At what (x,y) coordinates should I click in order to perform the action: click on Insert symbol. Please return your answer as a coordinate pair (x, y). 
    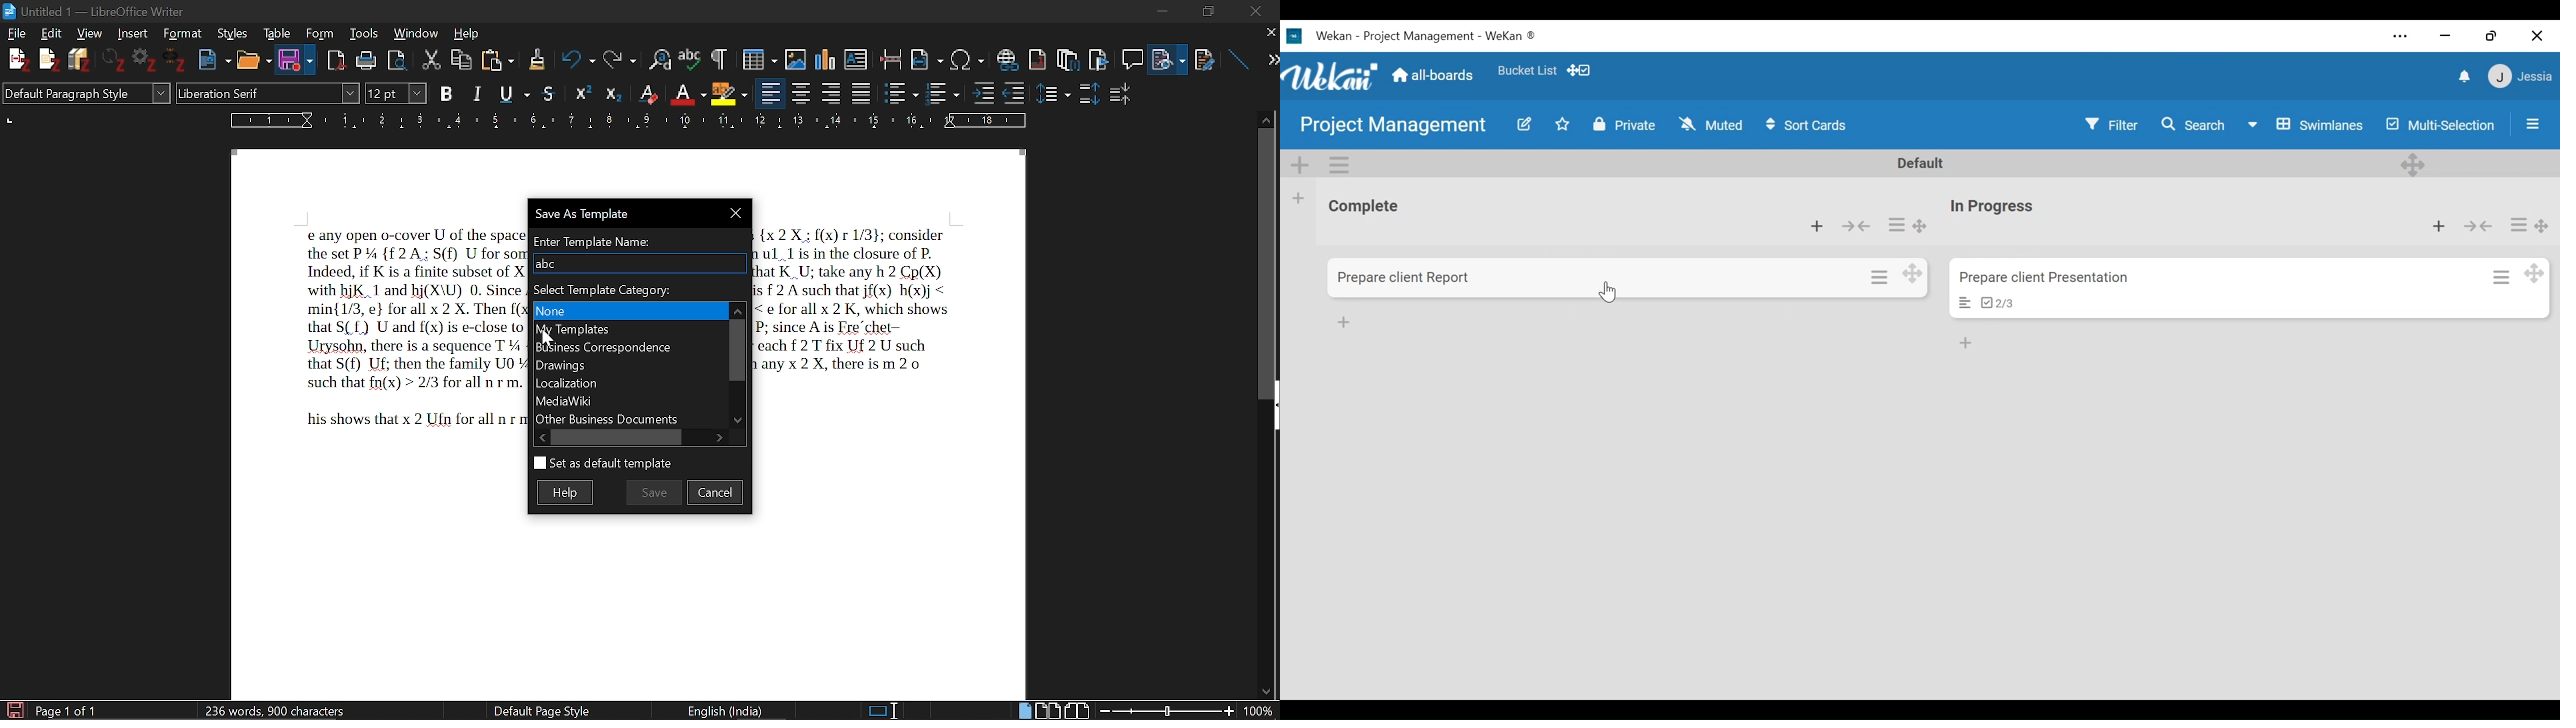
    Looking at the image, I should click on (968, 58).